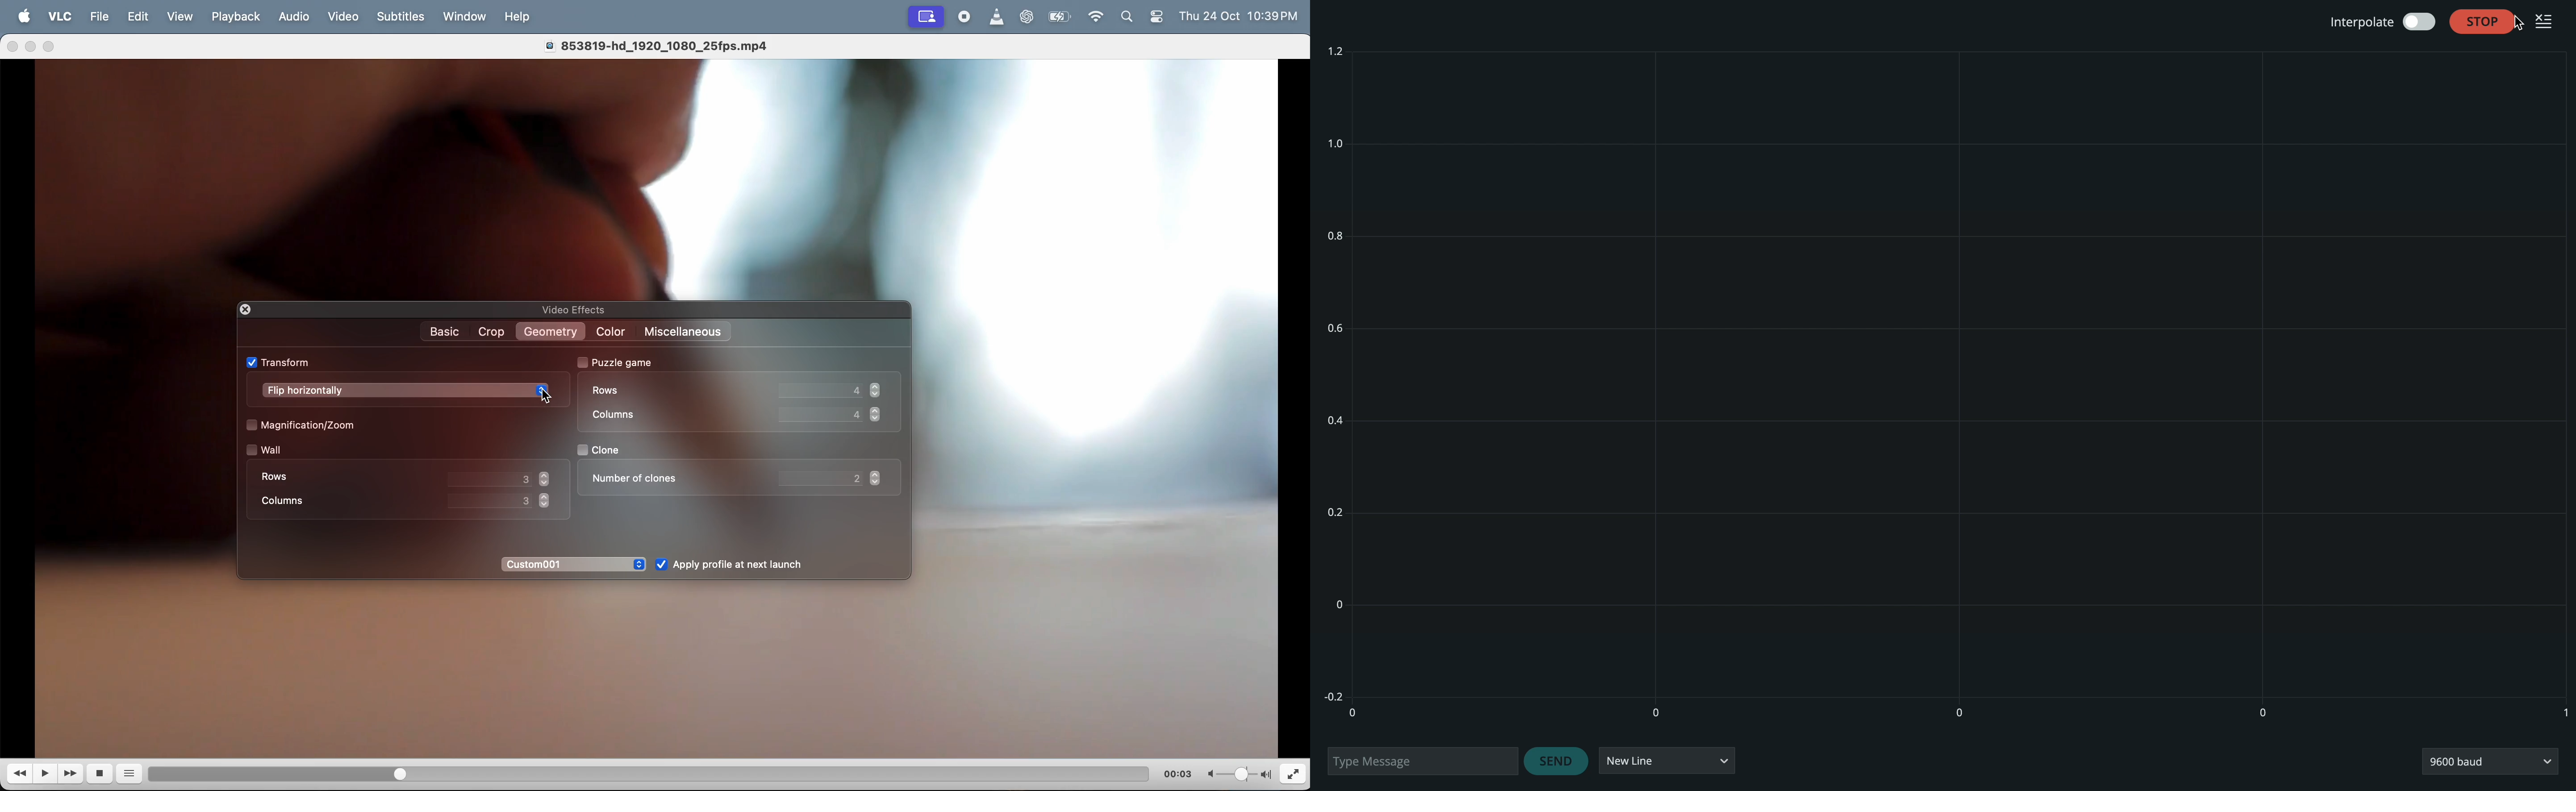 The image size is (2576, 812). Describe the element at coordinates (964, 17) in the screenshot. I see `record` at that location.